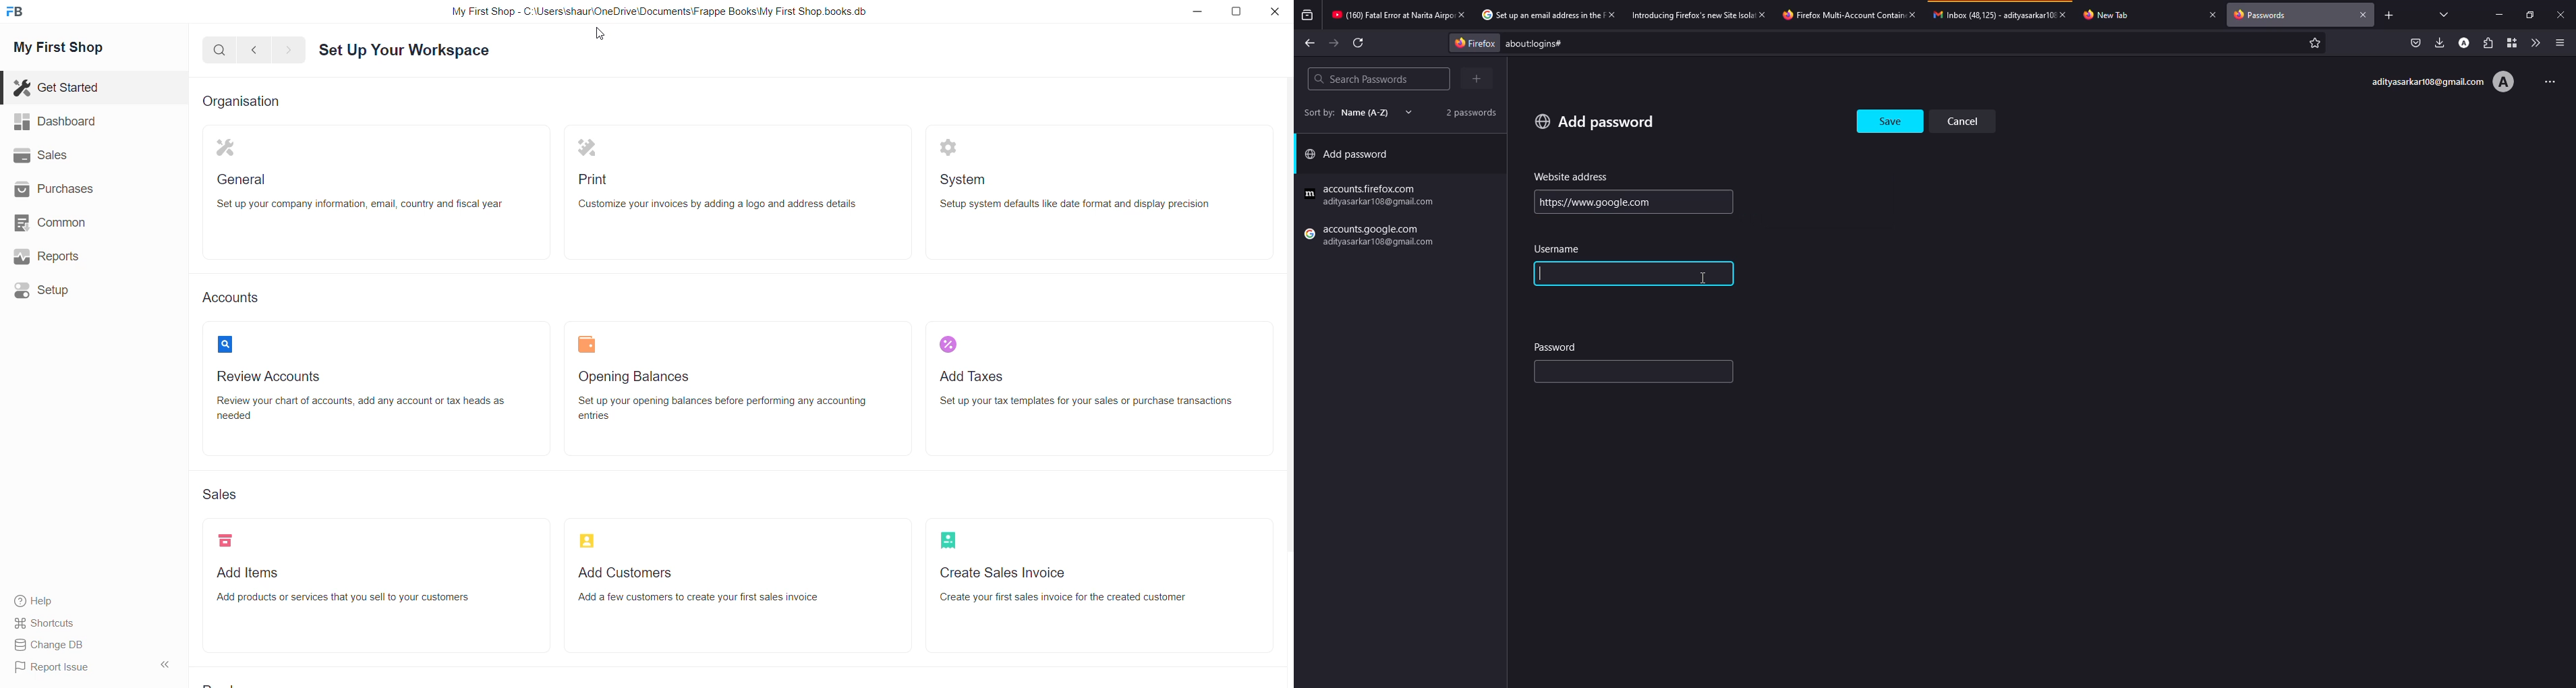  What do you see at coordinates (59, 121) in the screenshot?
I see `Dashboard` at bounding box center [59, 121].